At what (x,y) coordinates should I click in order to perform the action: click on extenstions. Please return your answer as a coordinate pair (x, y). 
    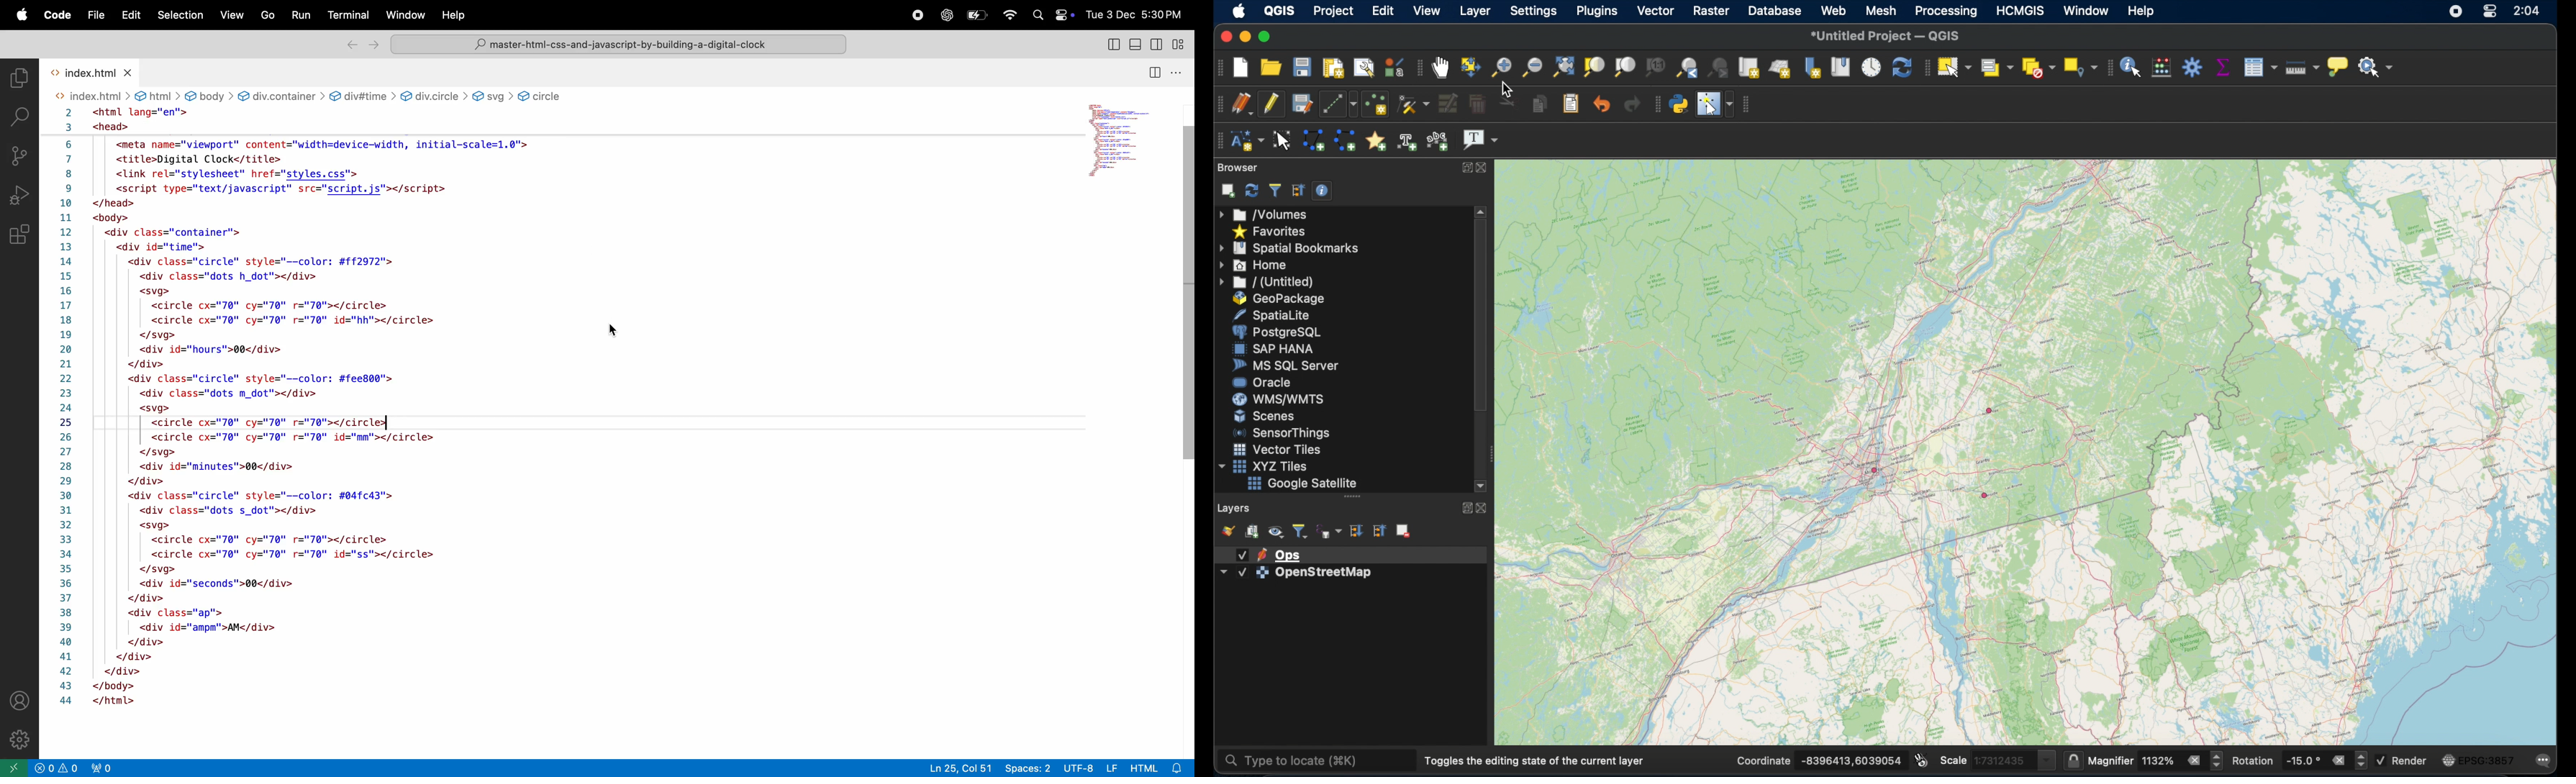
    Looking at the image, I should click on (19, 239).